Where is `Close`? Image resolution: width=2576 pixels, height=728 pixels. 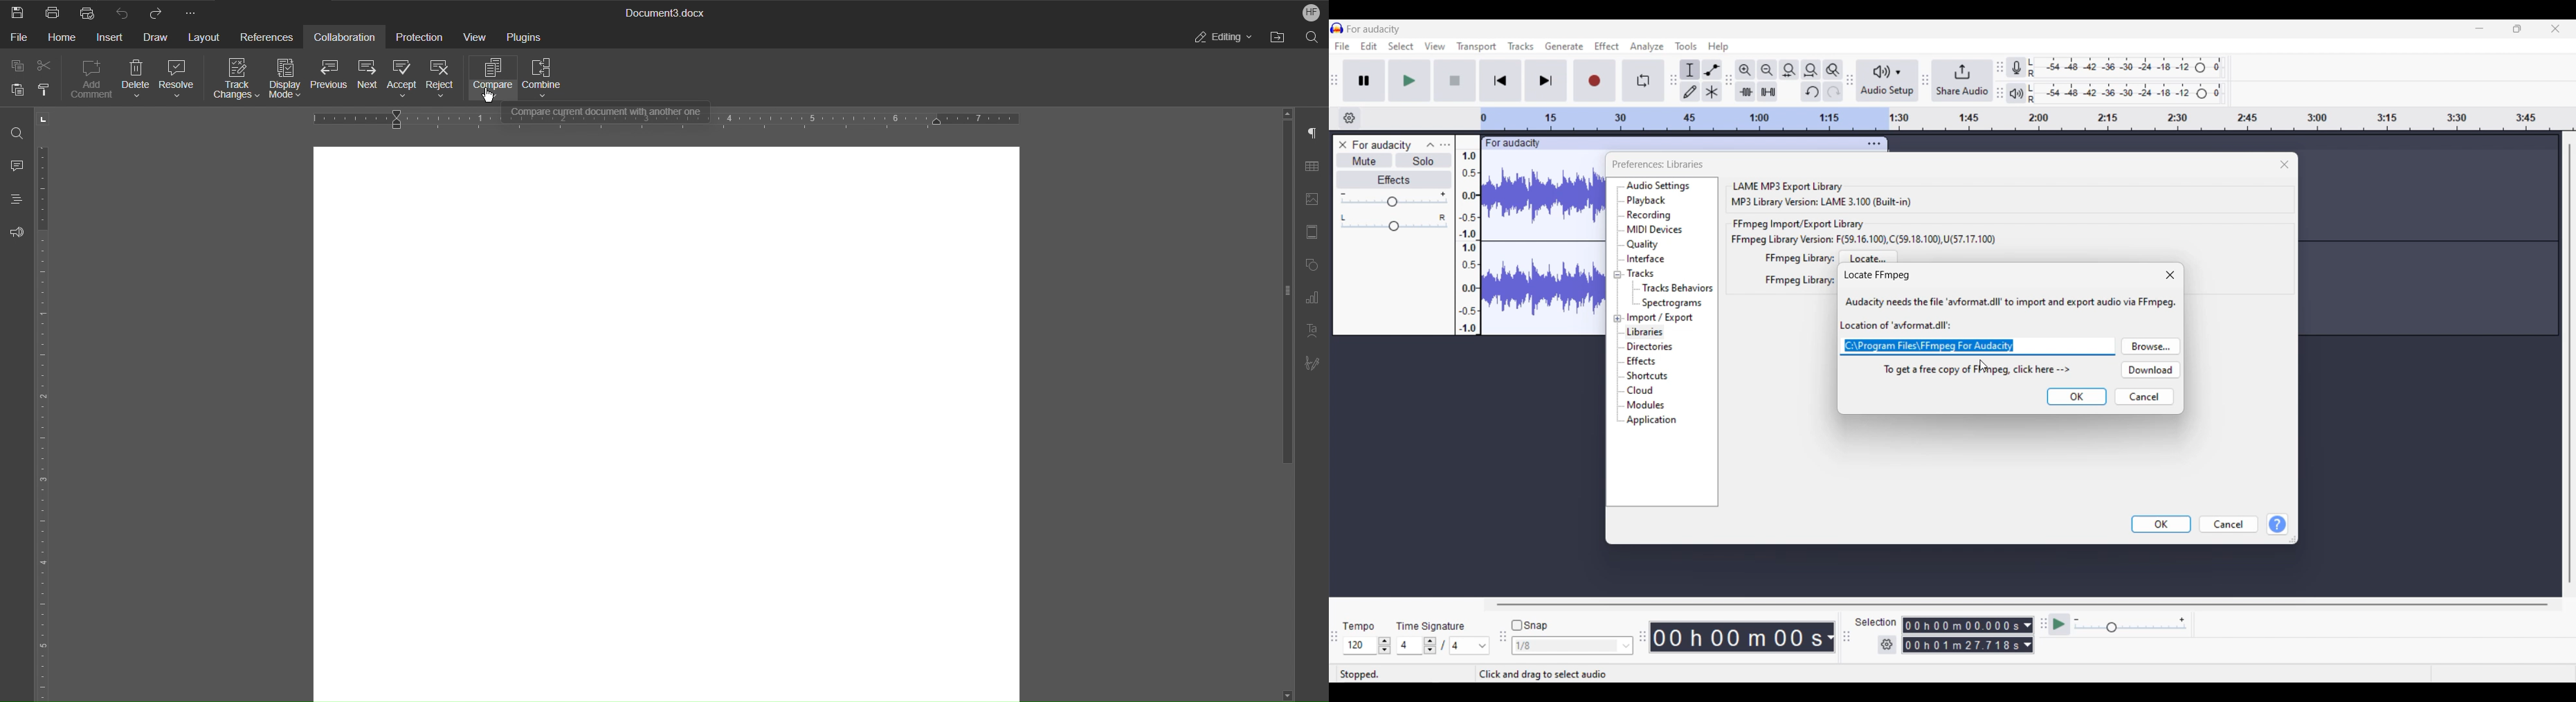 Close is located at coordinates (2285, 164).